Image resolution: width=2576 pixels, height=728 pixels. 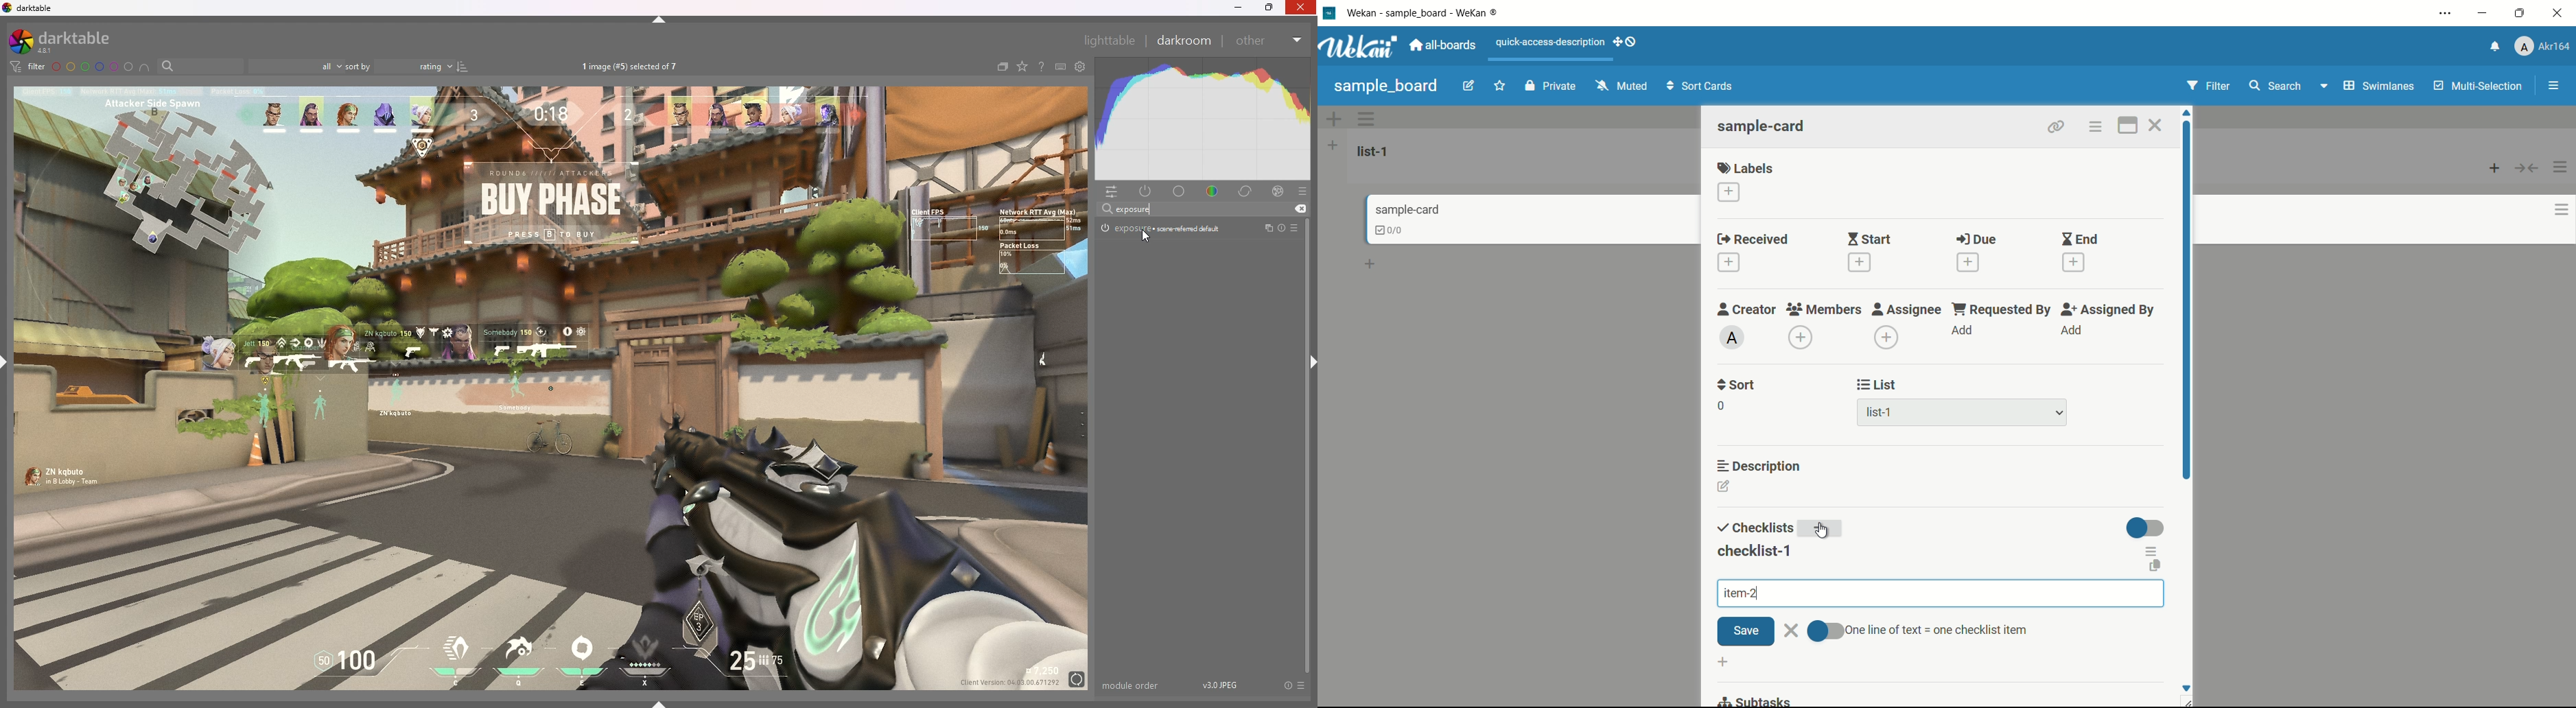 What do you see at coordinates (1247, 192) in the screenshot?
I see `correct` at bounding box center [1247, 192].